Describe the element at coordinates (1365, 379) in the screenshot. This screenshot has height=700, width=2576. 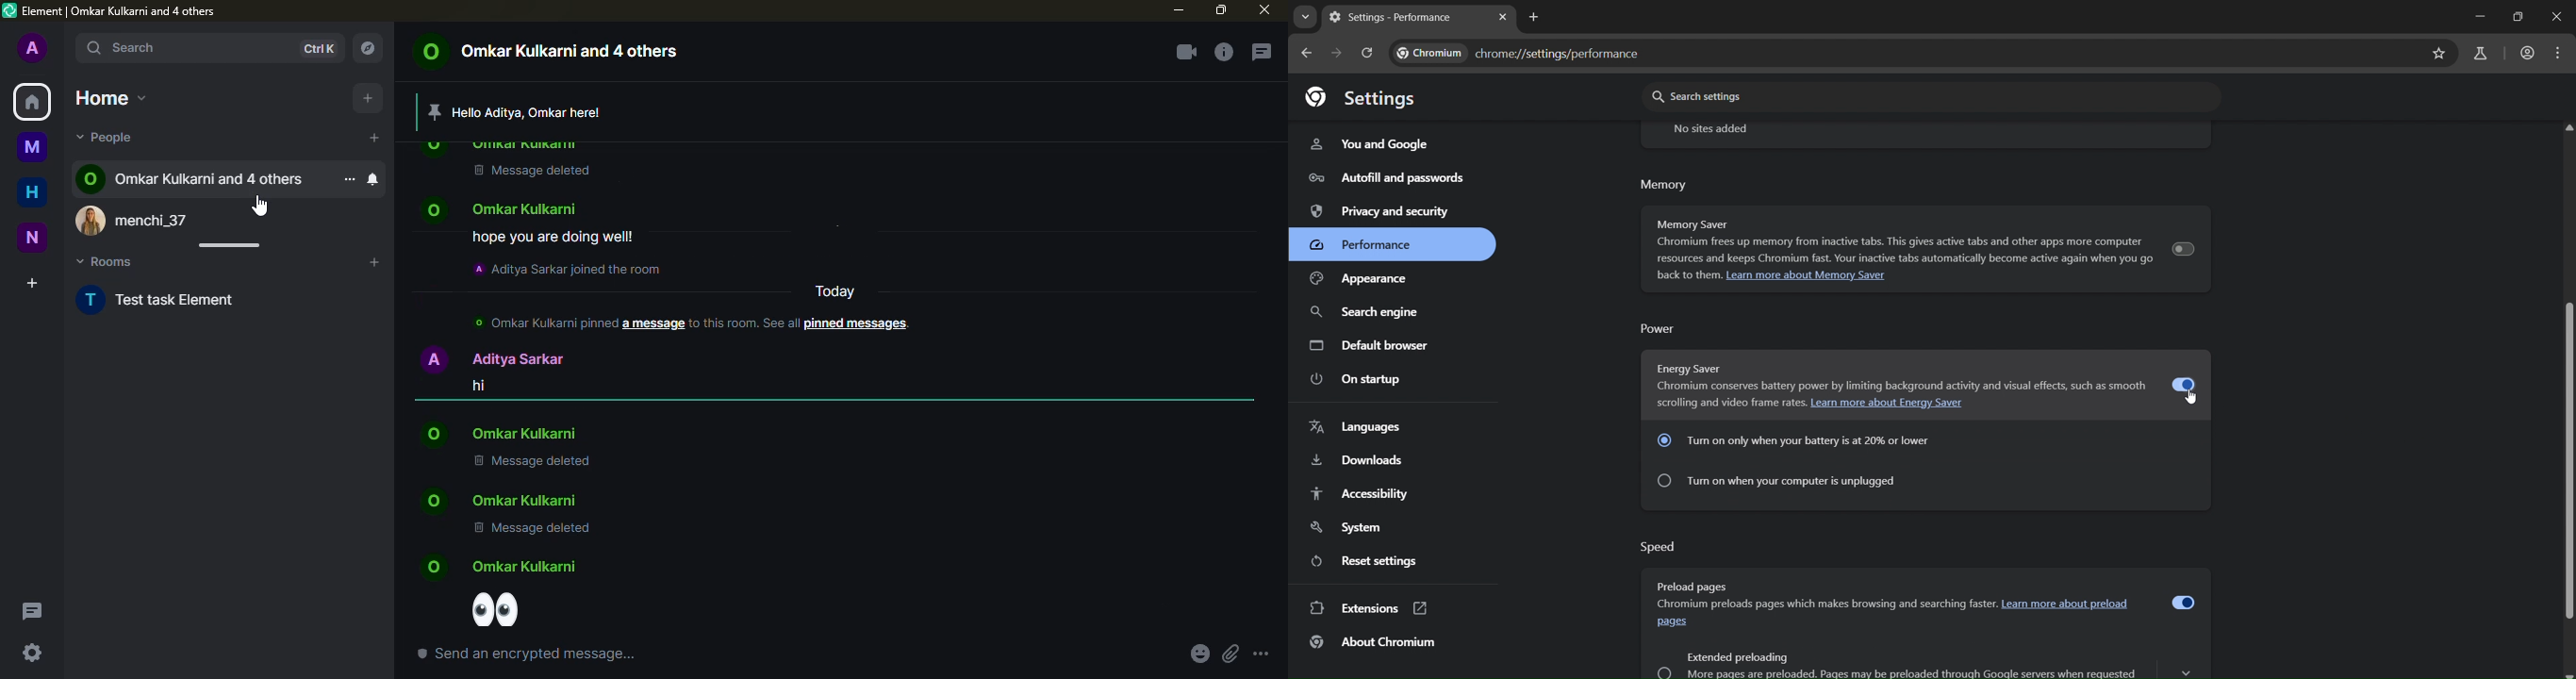
I see `on startup` at that location.